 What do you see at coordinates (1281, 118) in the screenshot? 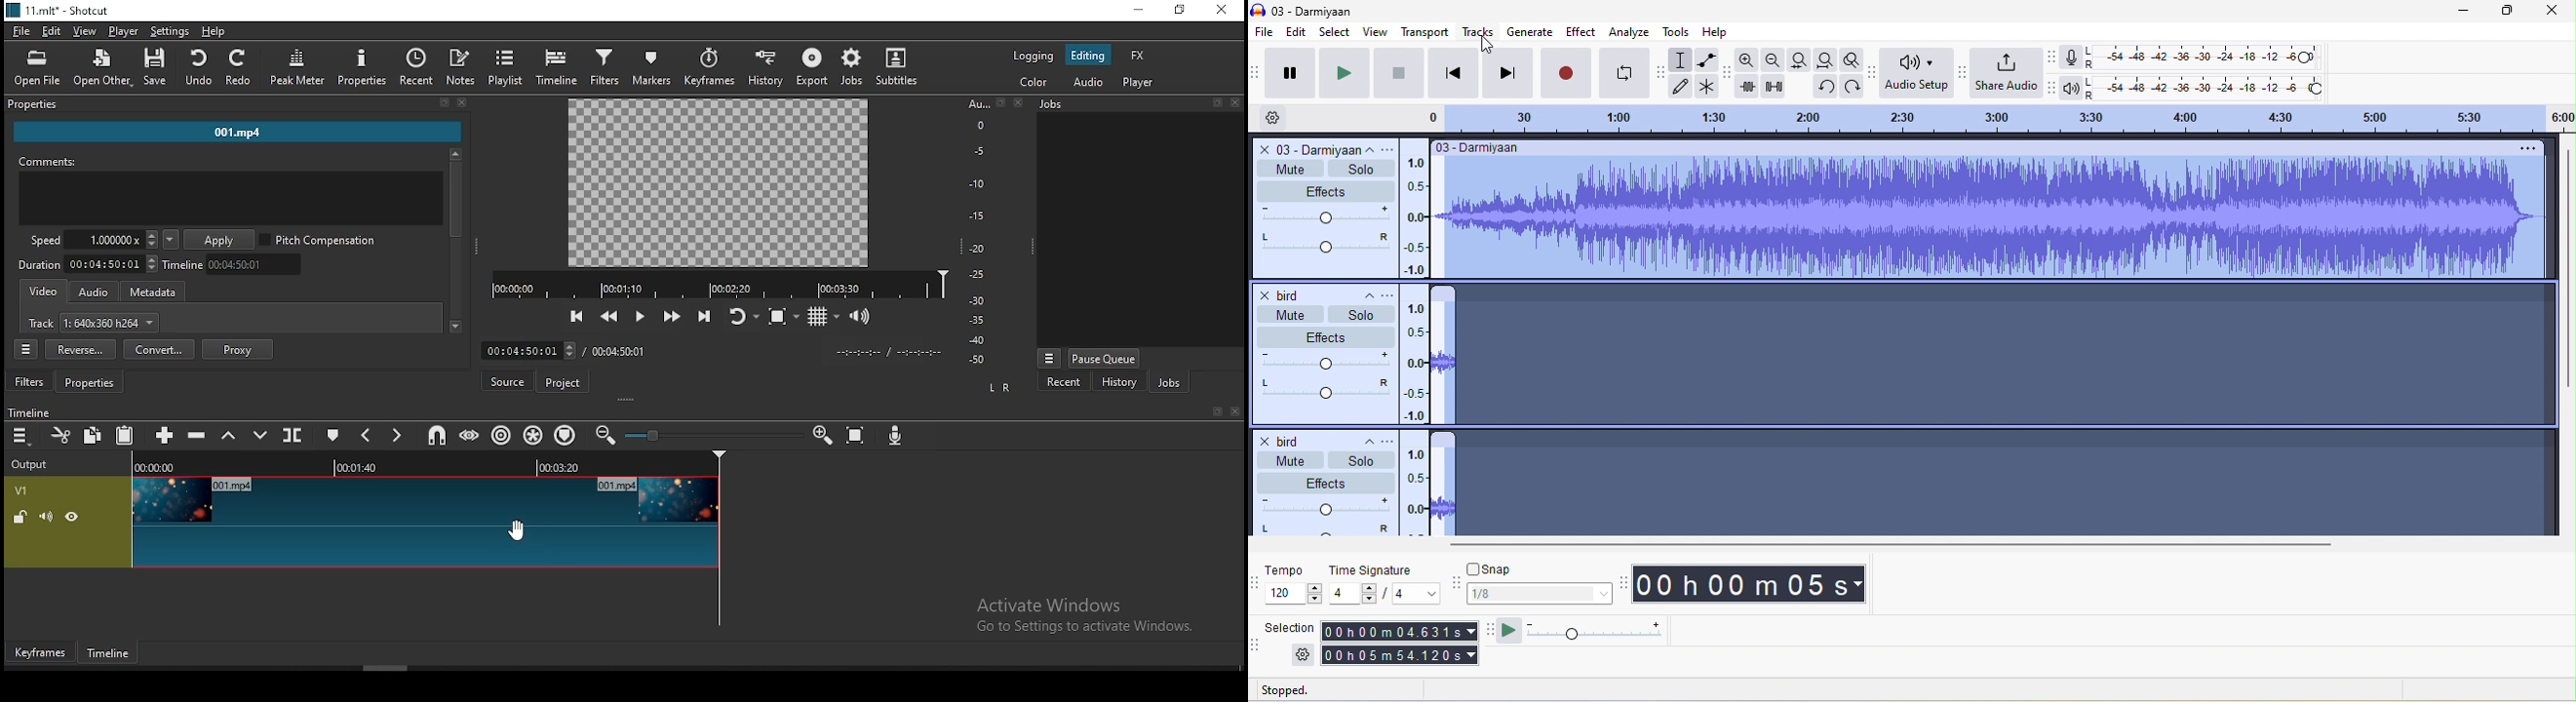
I see `timeline option` at bounding box center [1281, 118].